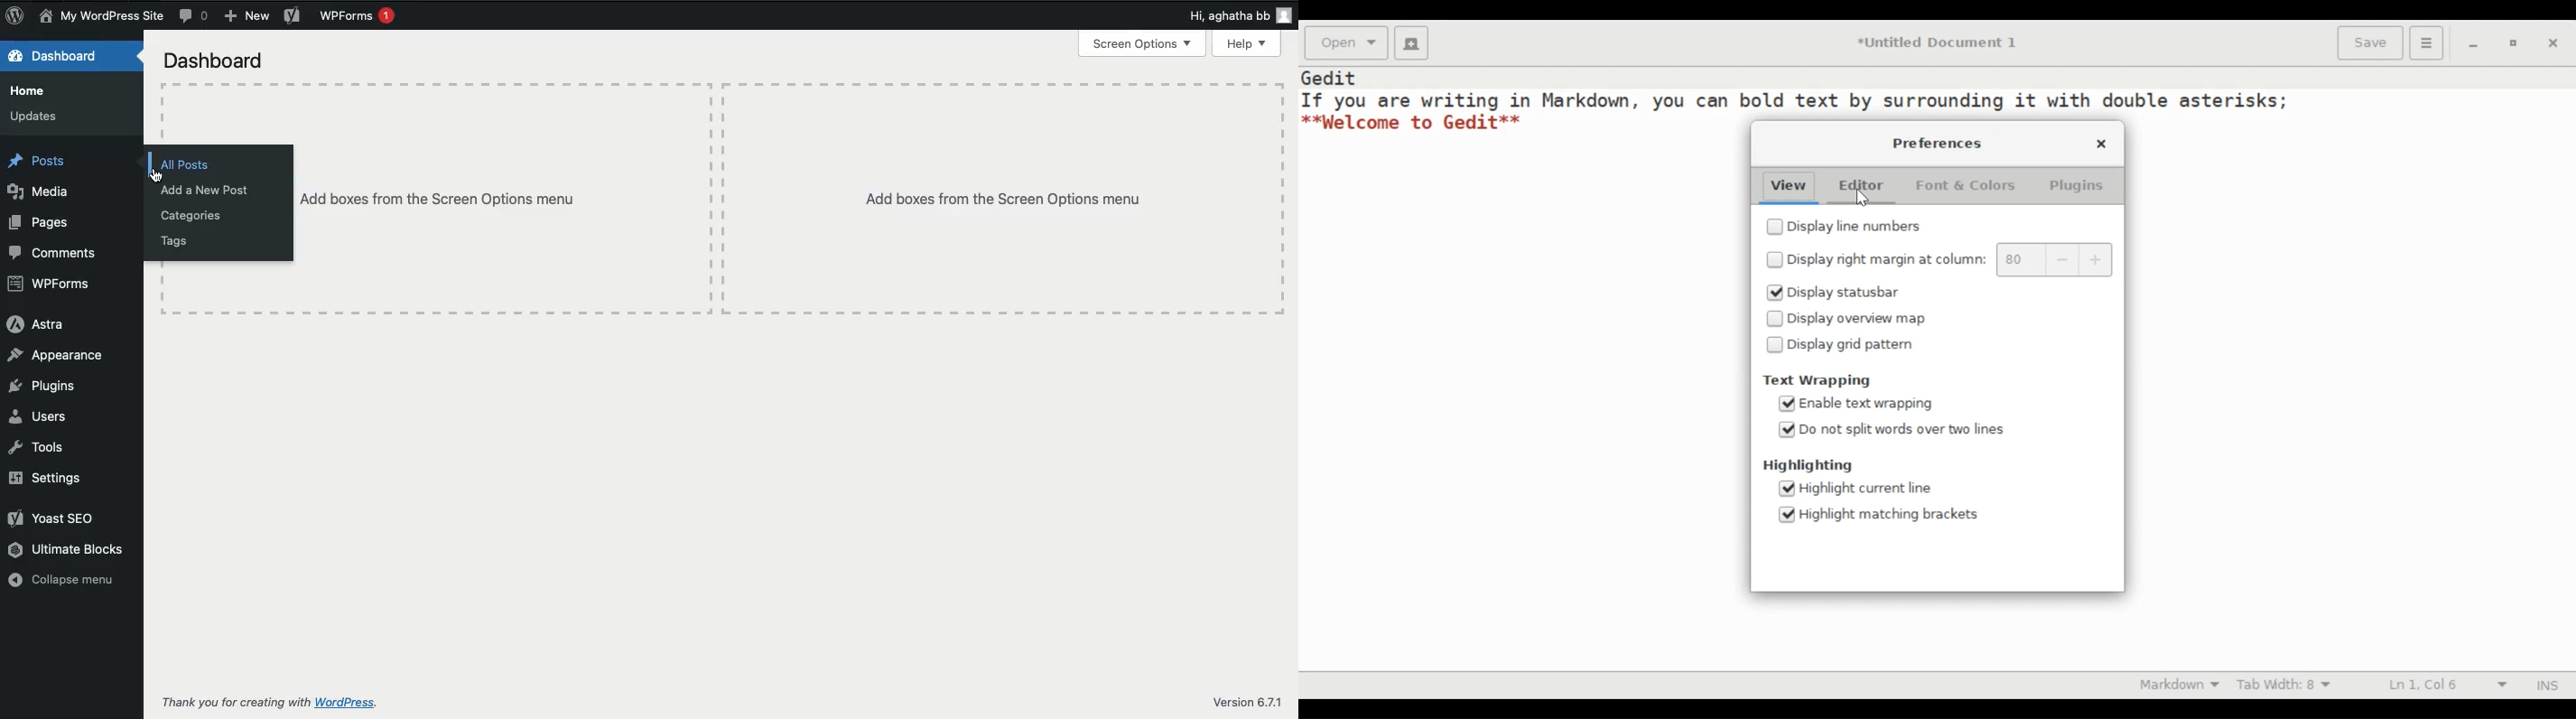  Describe the element at coordinates (42, 387) in the screenshot. I see `Plugins` at that location.